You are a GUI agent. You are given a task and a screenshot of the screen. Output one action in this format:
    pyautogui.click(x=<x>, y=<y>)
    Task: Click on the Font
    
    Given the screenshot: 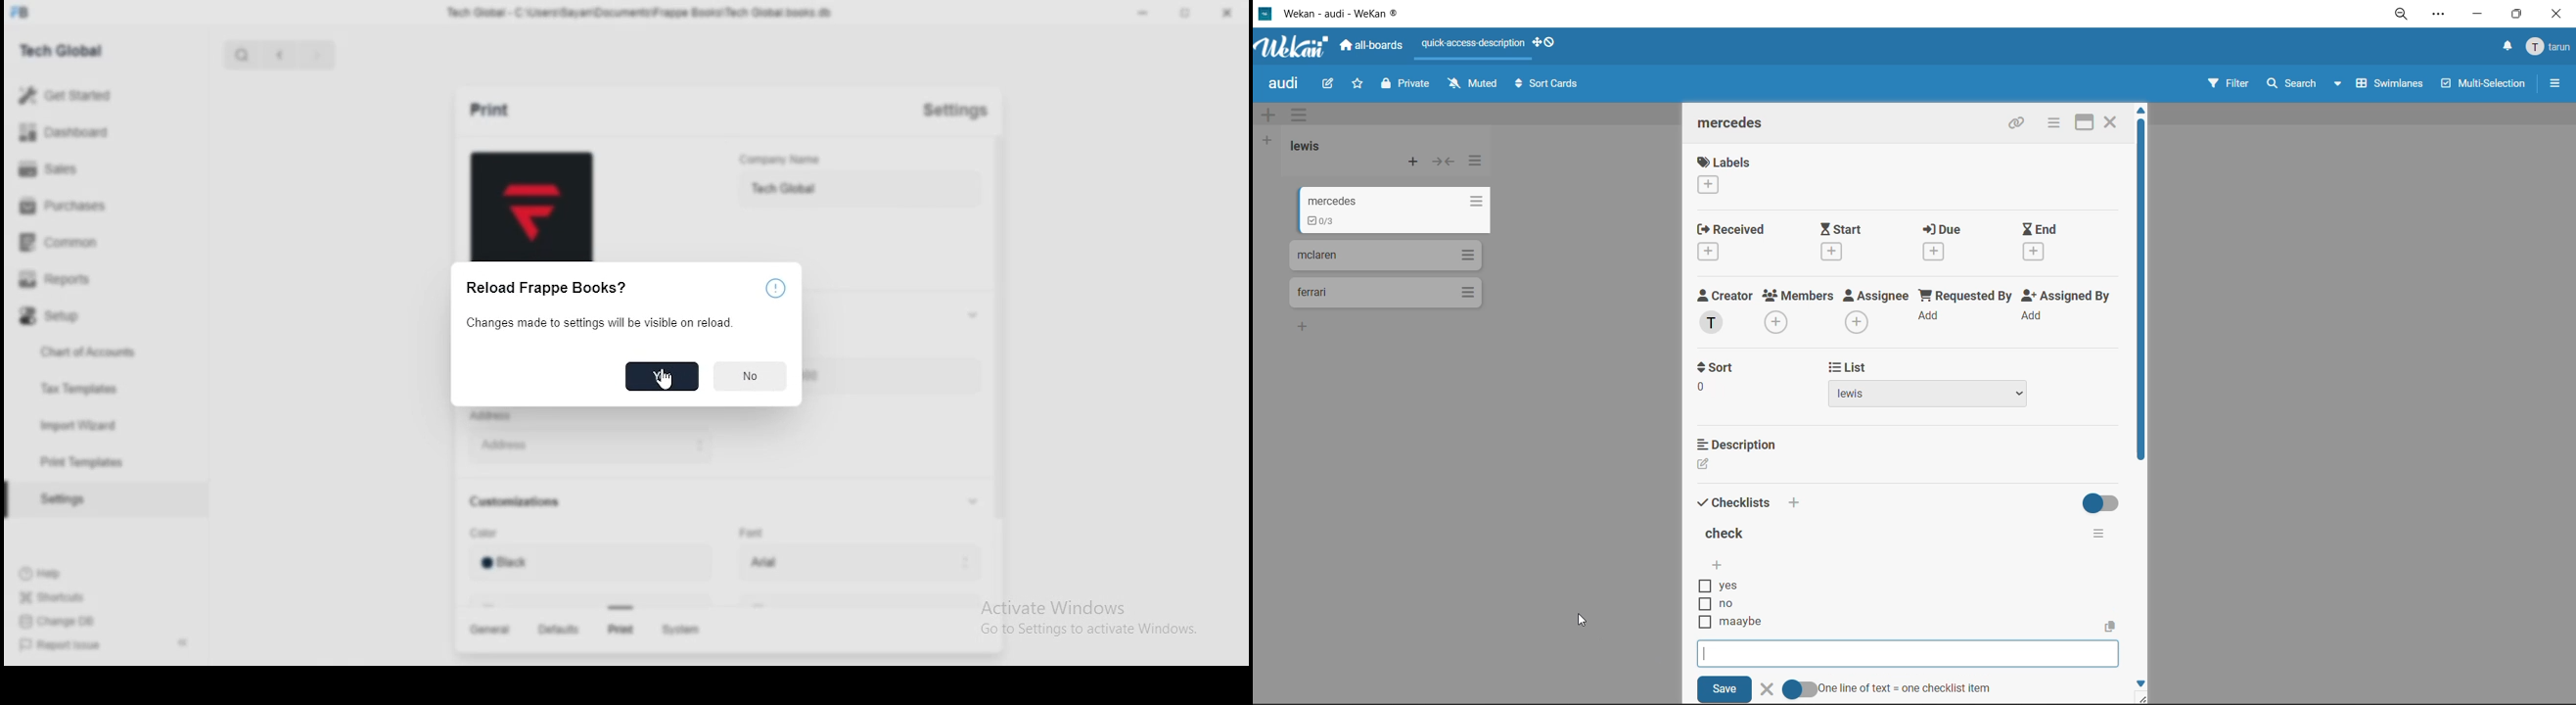 What is the action you would take?
    pyautogui.click(x=752, y=533)
    